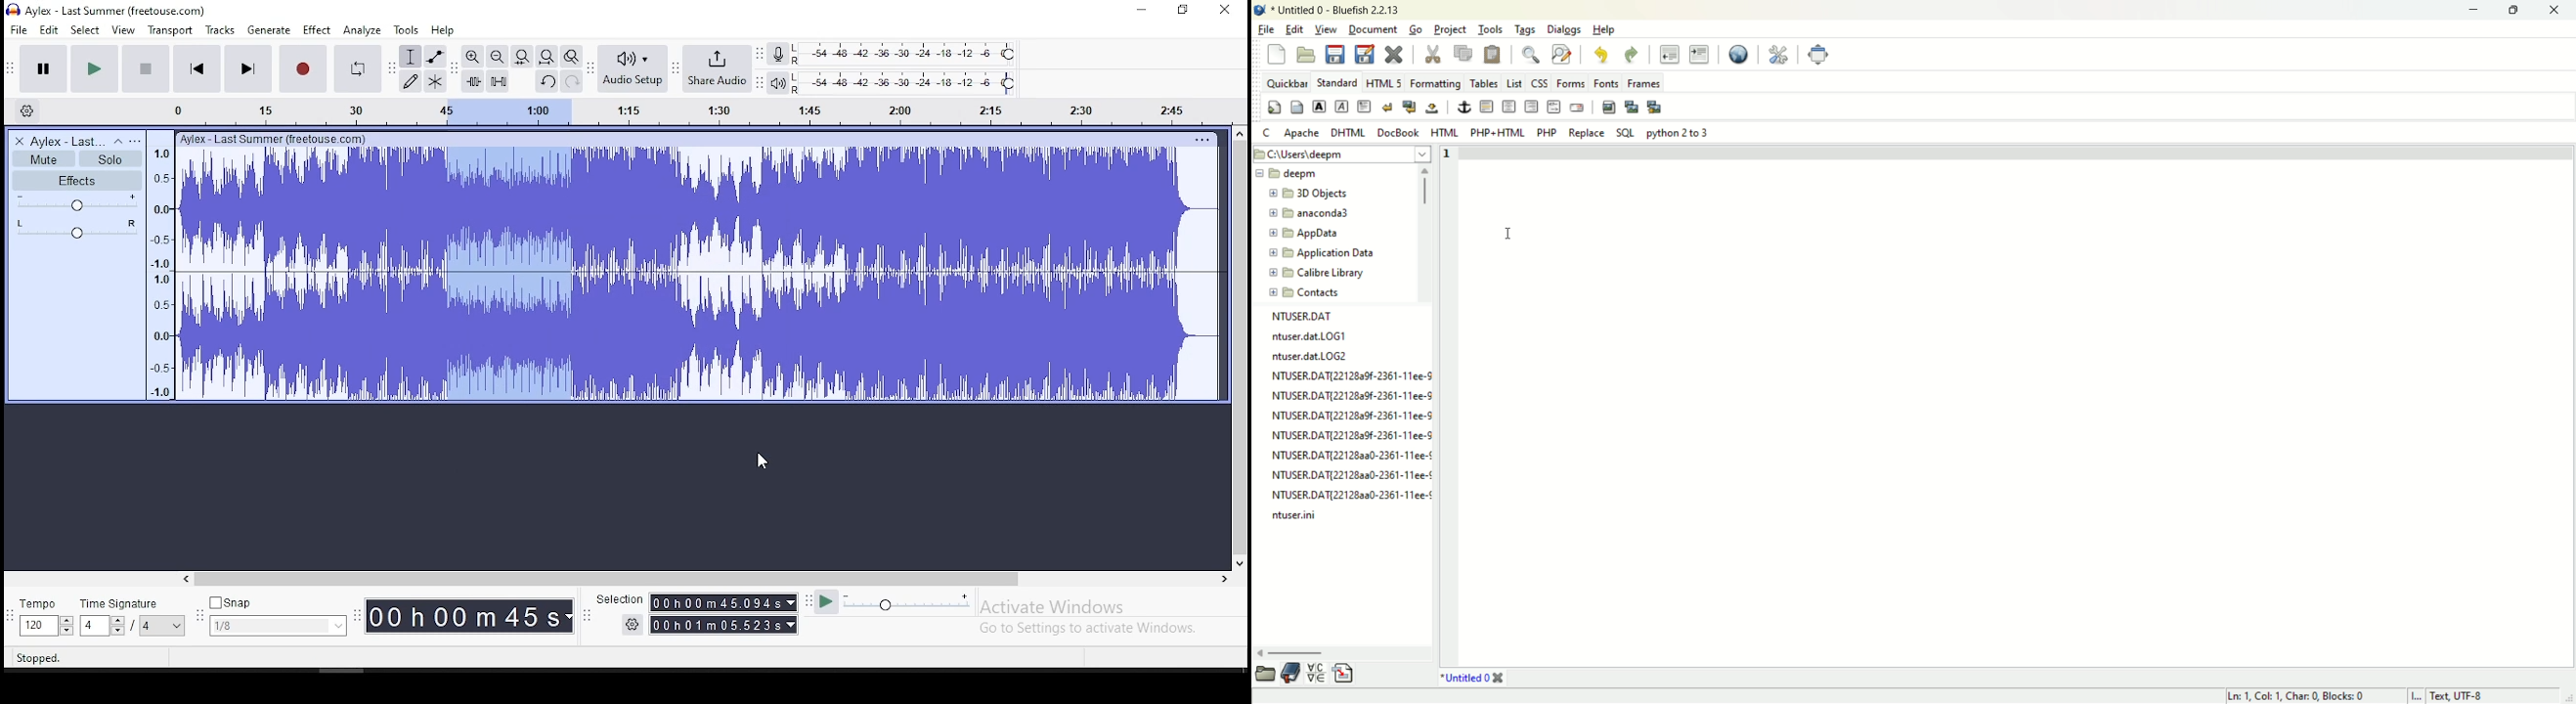 The width and height of the screenshot is (2576, 728). What do you see at coordinates (1501, 677) in the screenshot?
I see `close ` at bounding box center [1501, 677].